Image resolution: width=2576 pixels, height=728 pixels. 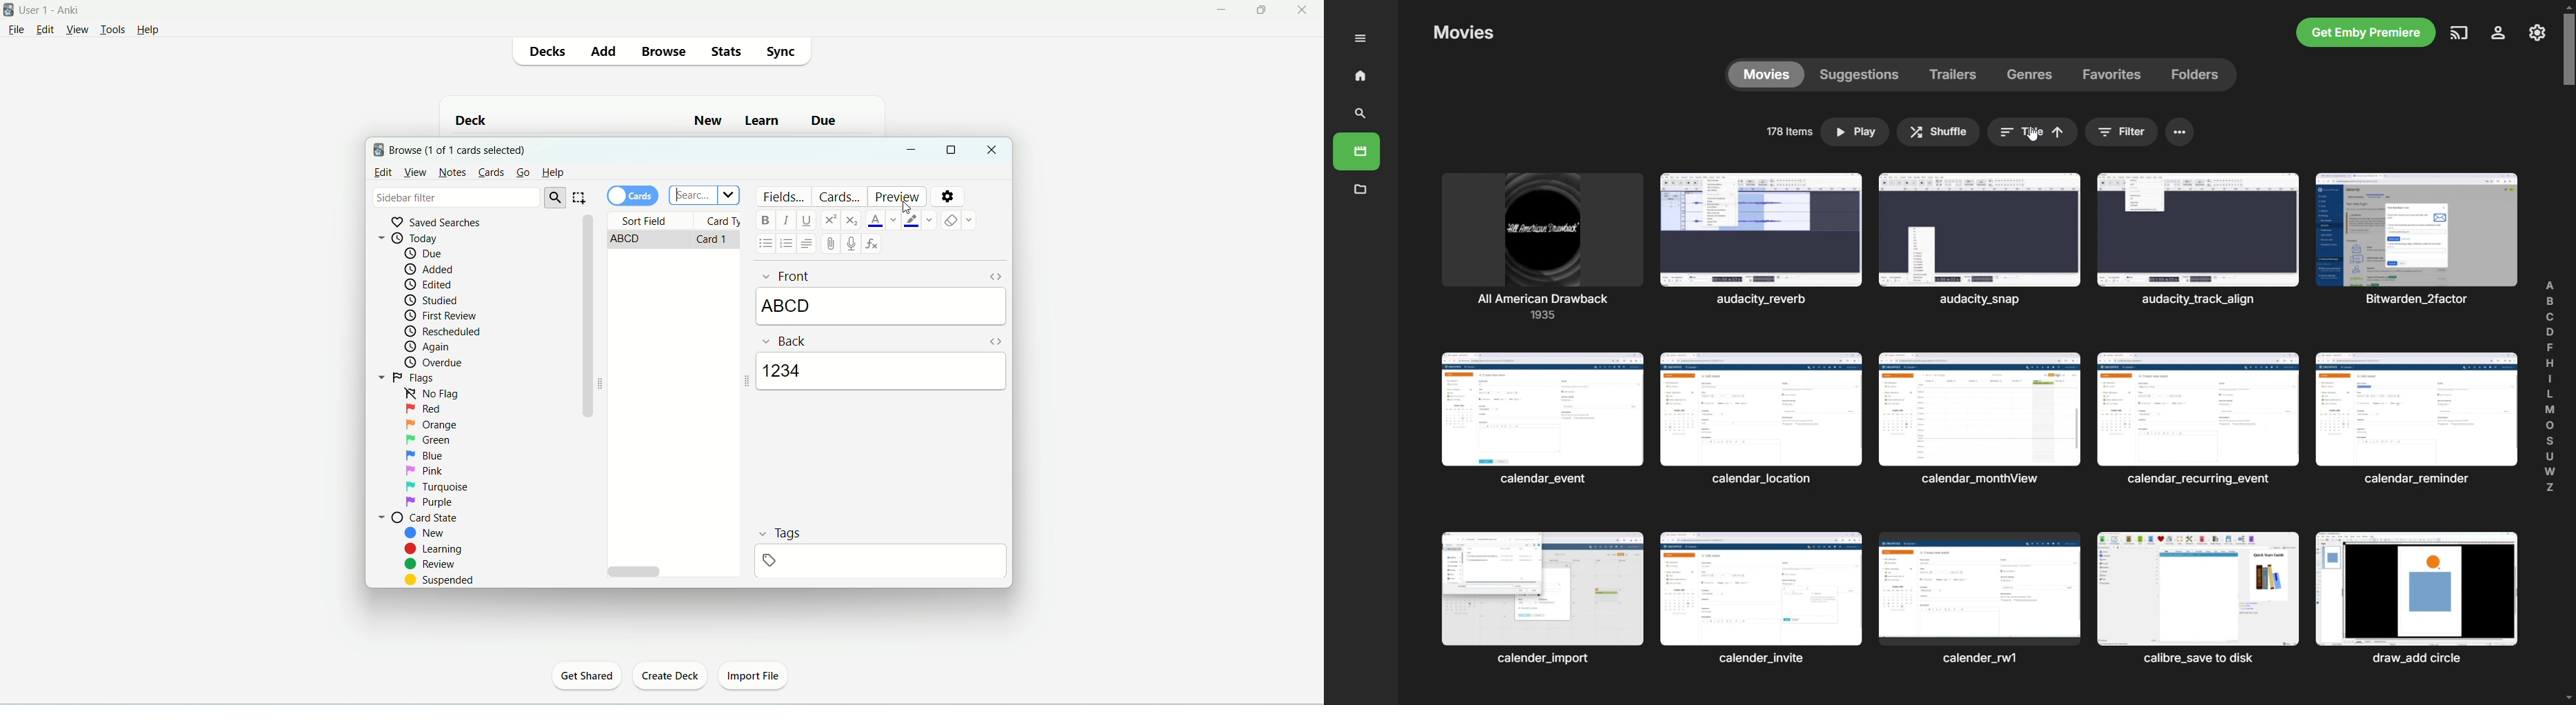 I want to click on equation, so click(x=874, y=245).